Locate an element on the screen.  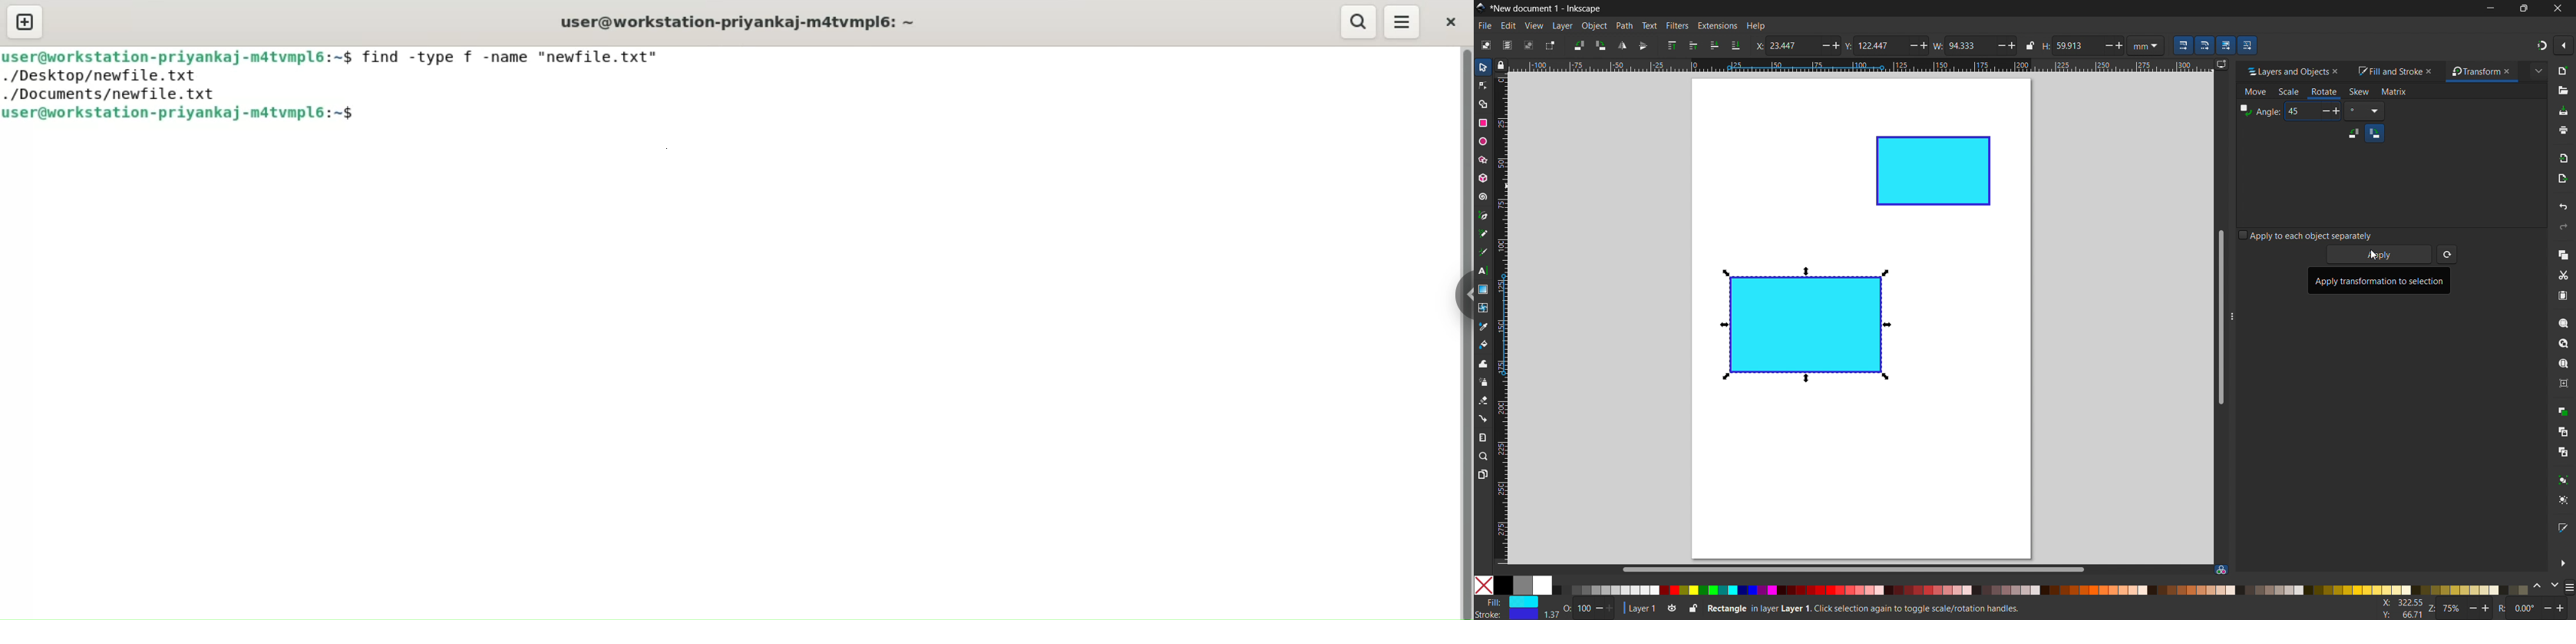
new tab is located at coordinates (24, 21).